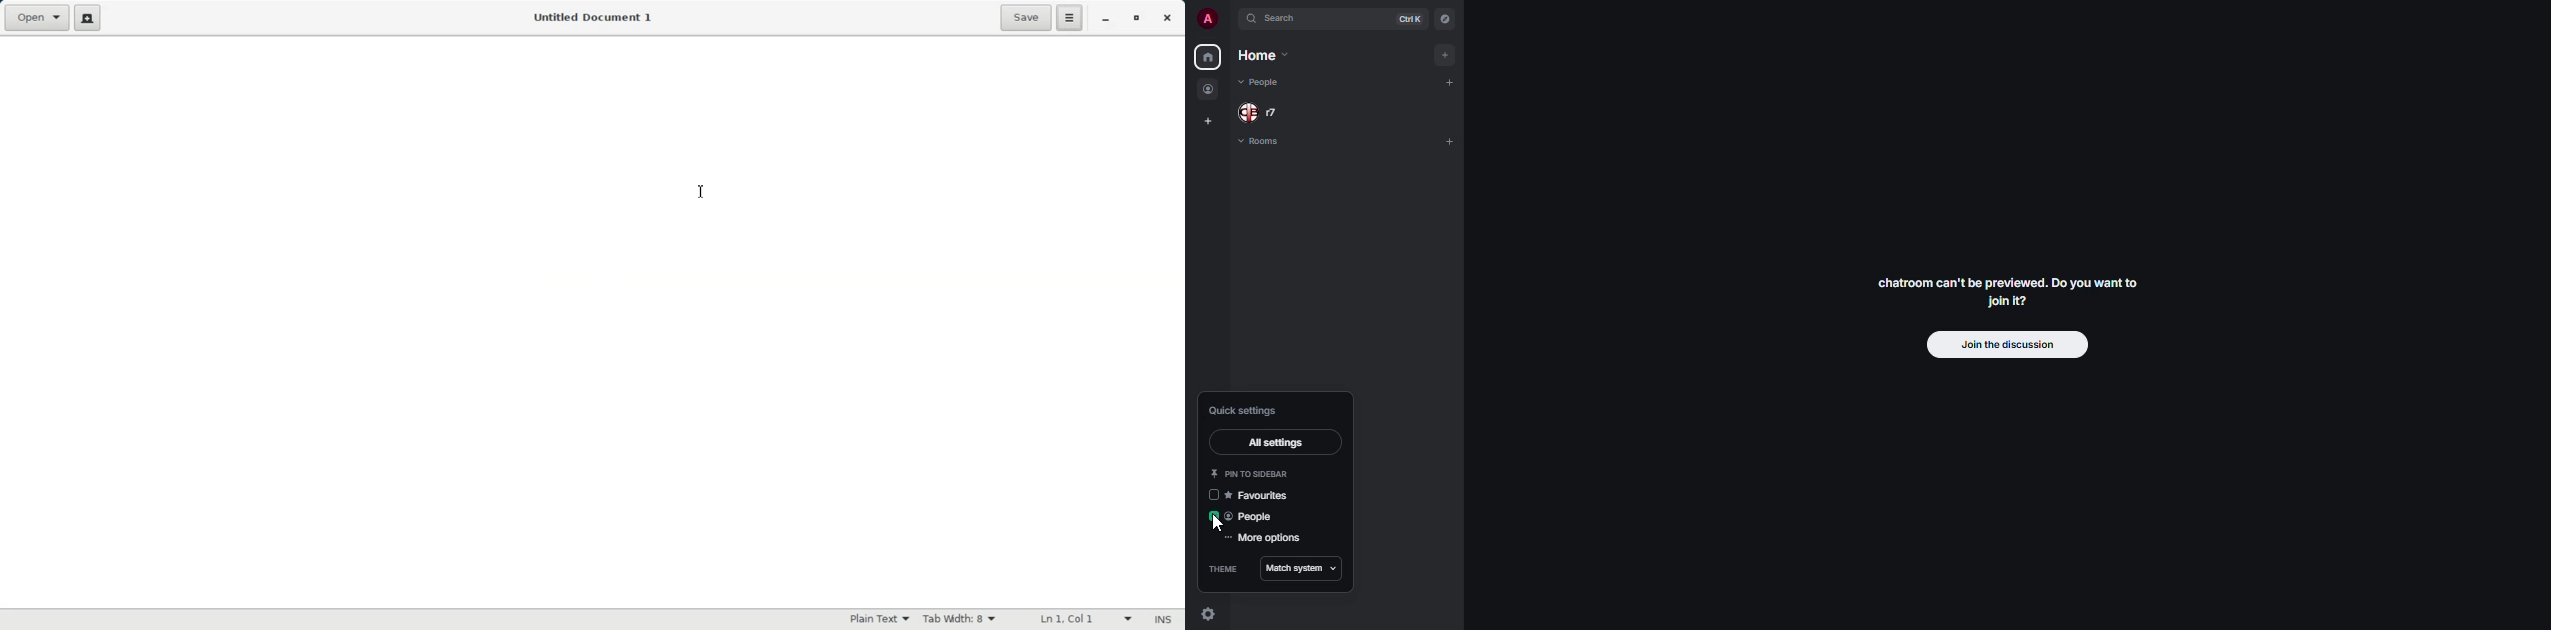 The height and width of the screenshot is (644, 2576). I want to click on enabled, so click(1214, 515).